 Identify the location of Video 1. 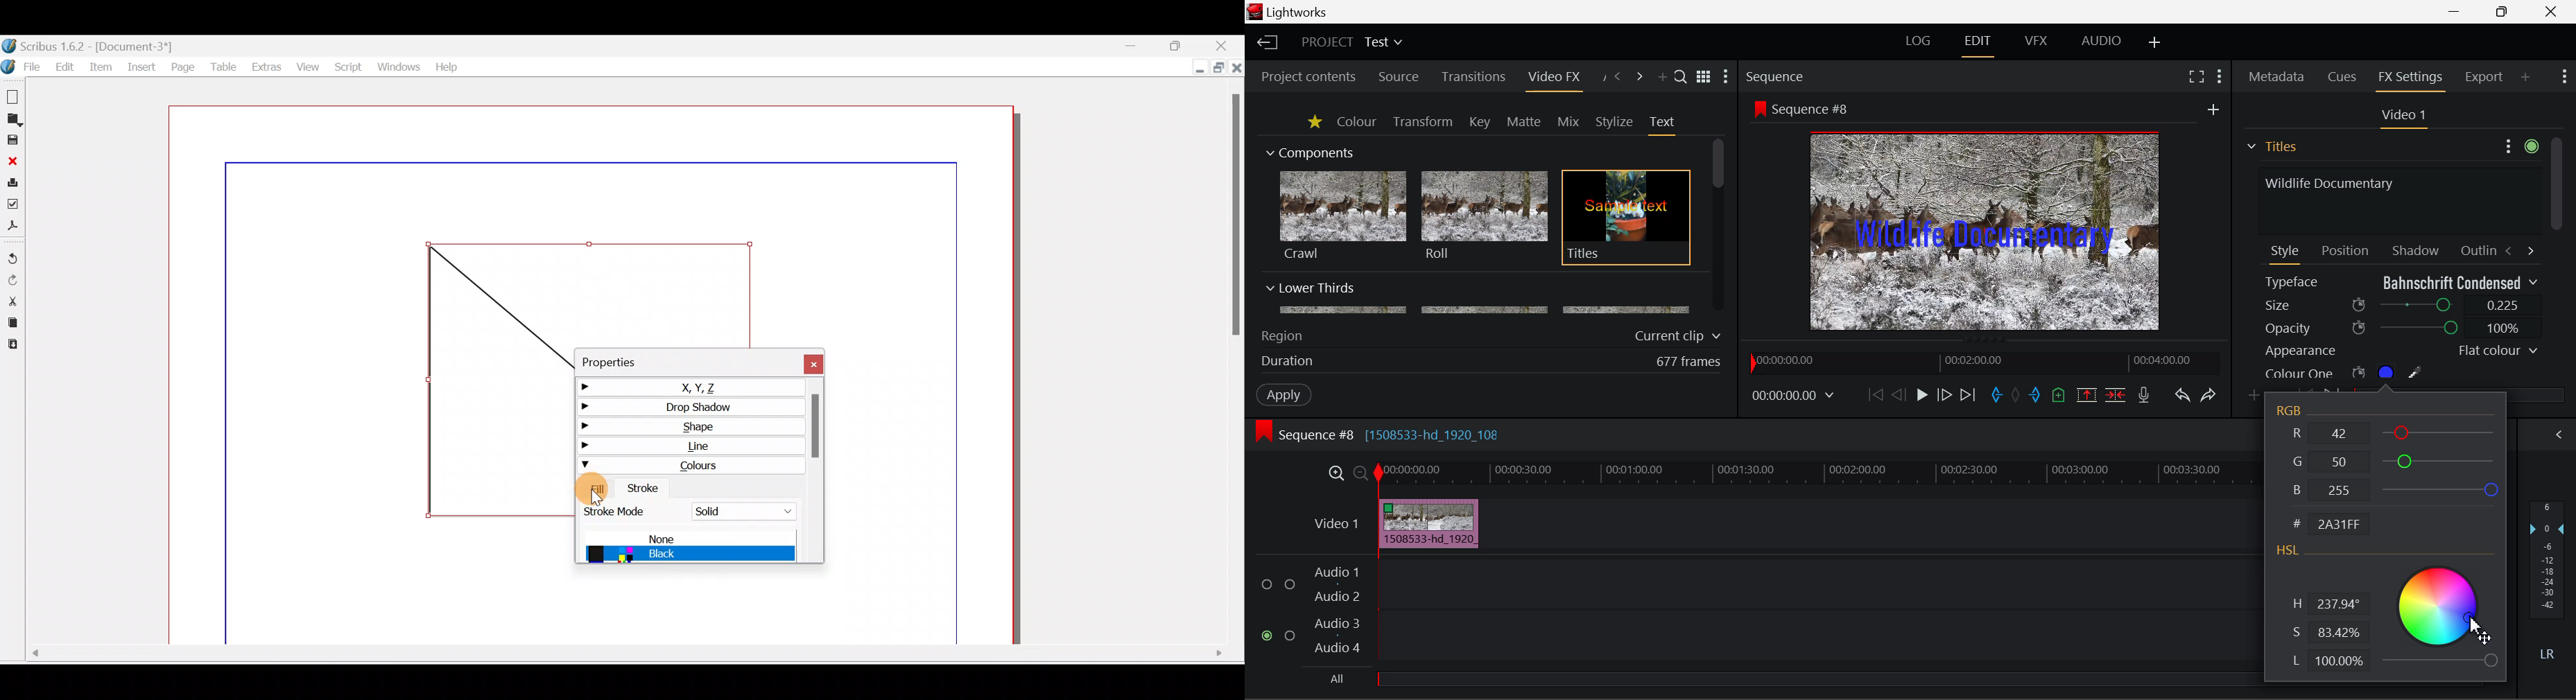
(2401, 116).